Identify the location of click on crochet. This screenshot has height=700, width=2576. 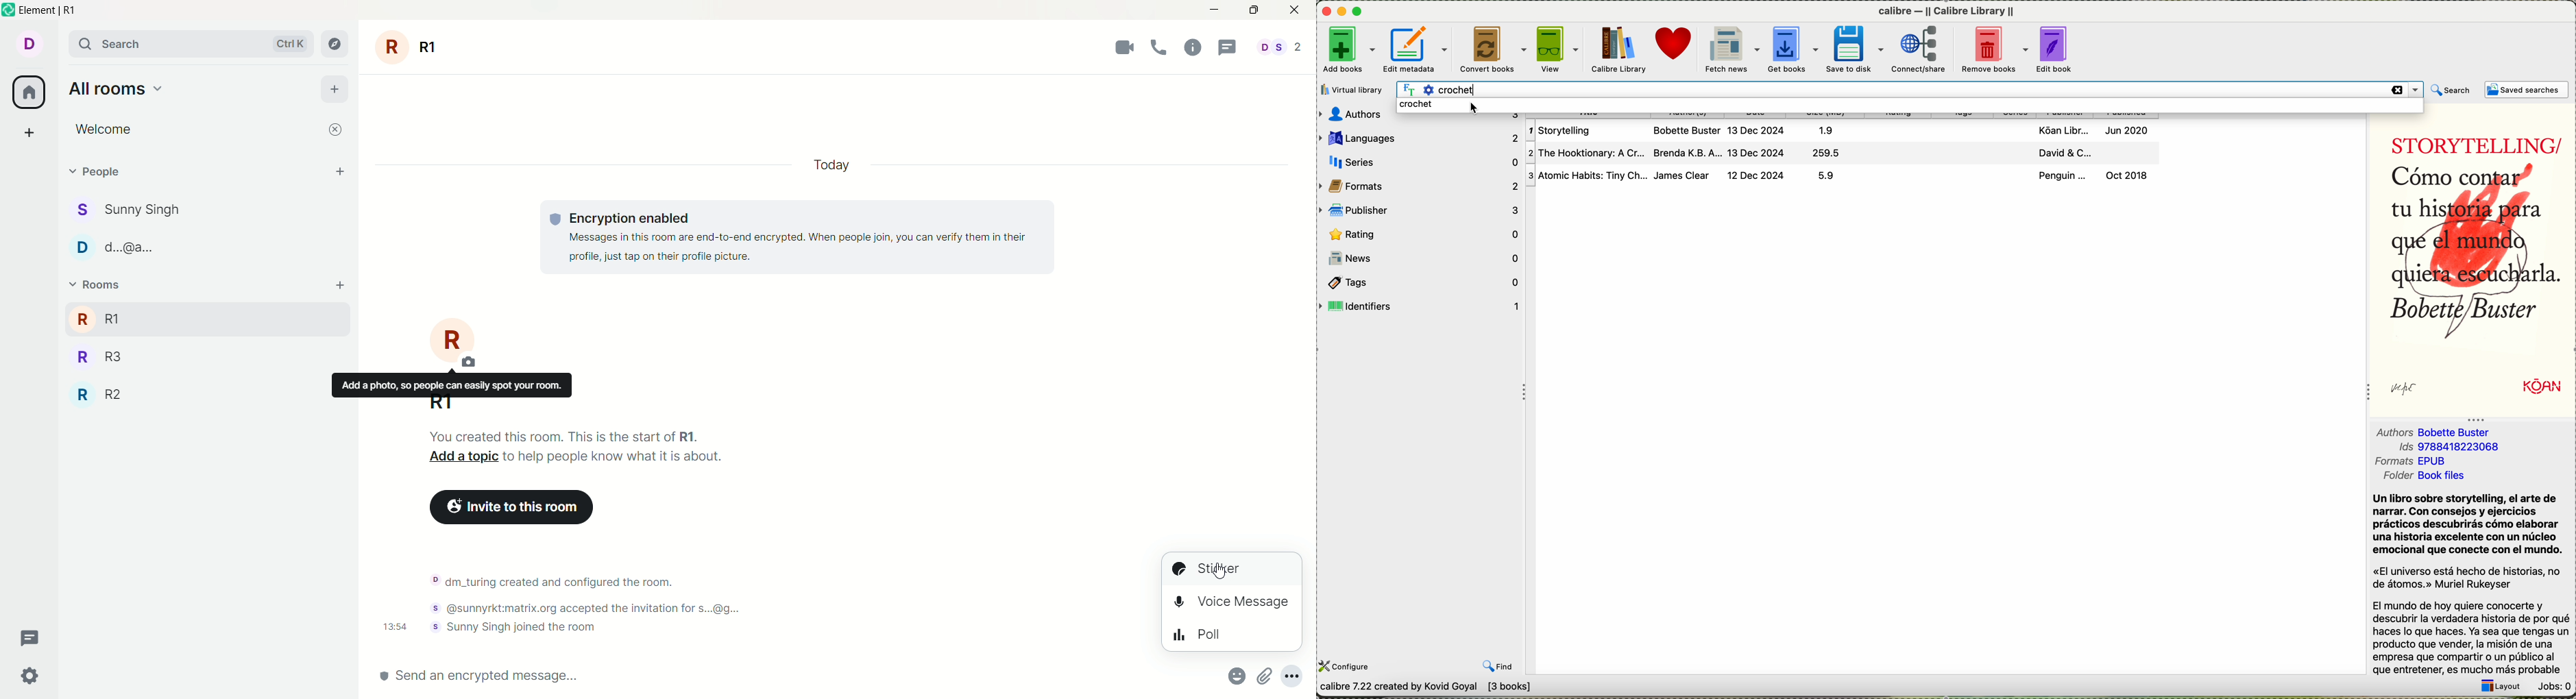
(1444, 106).